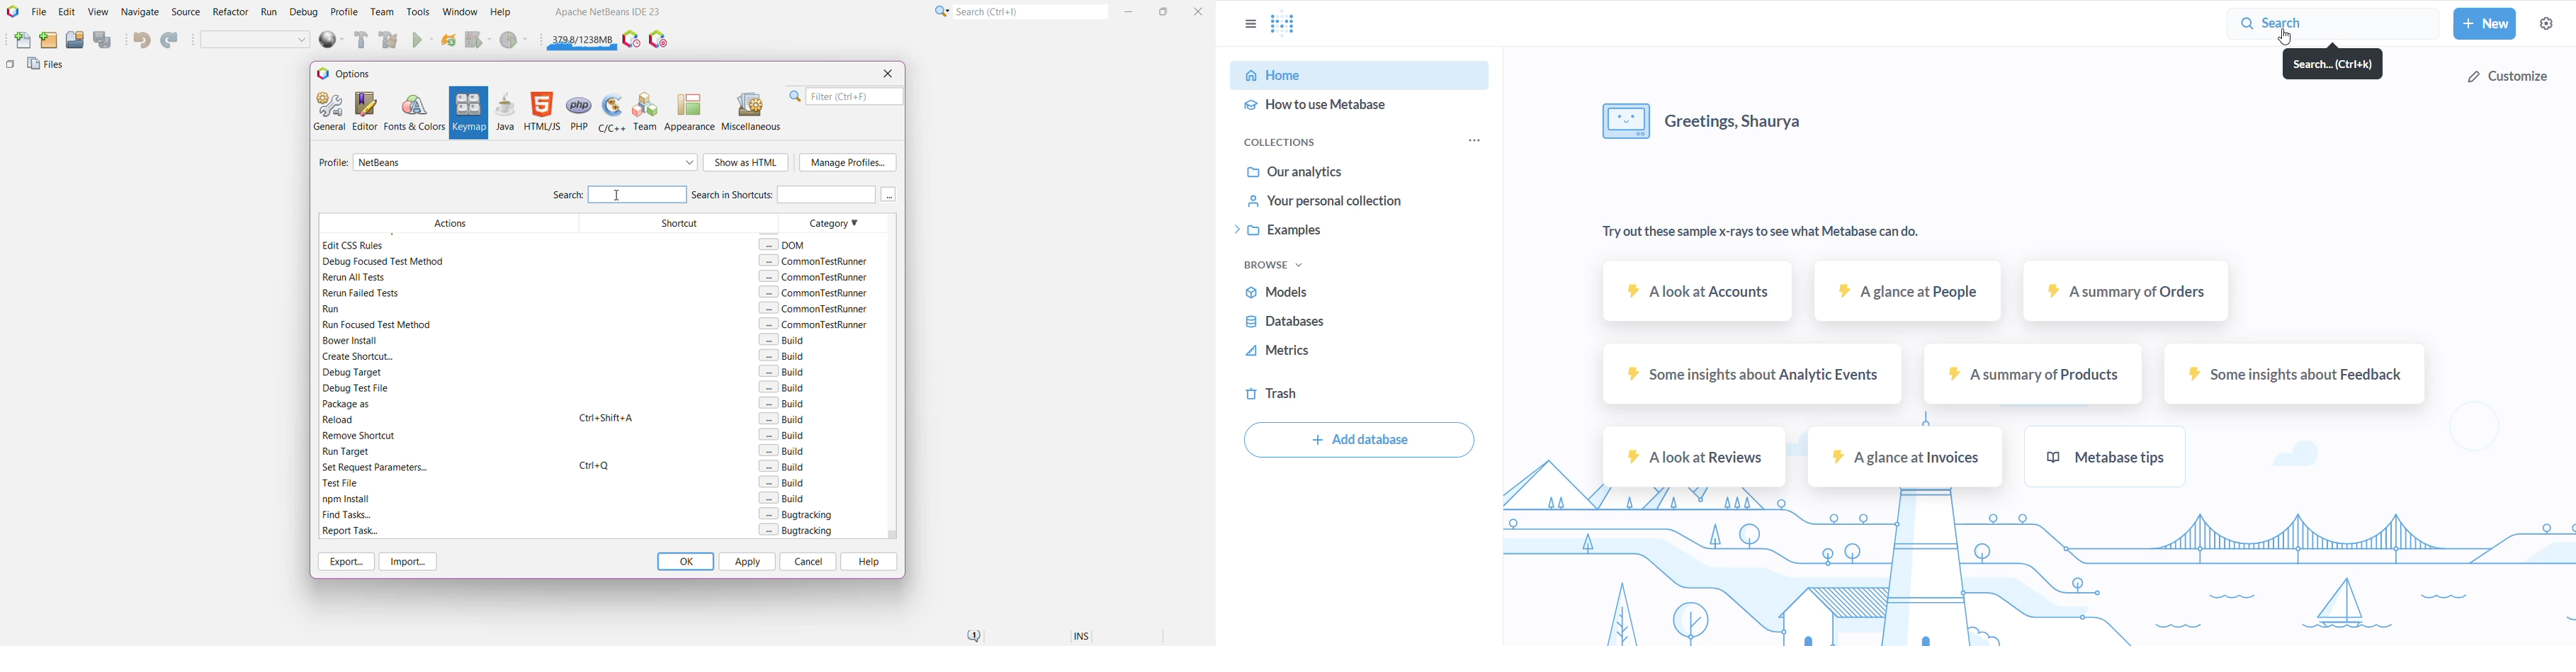 The image size is (2576, 672). I want to click on A look at reviews sample, so click(1688, 460).